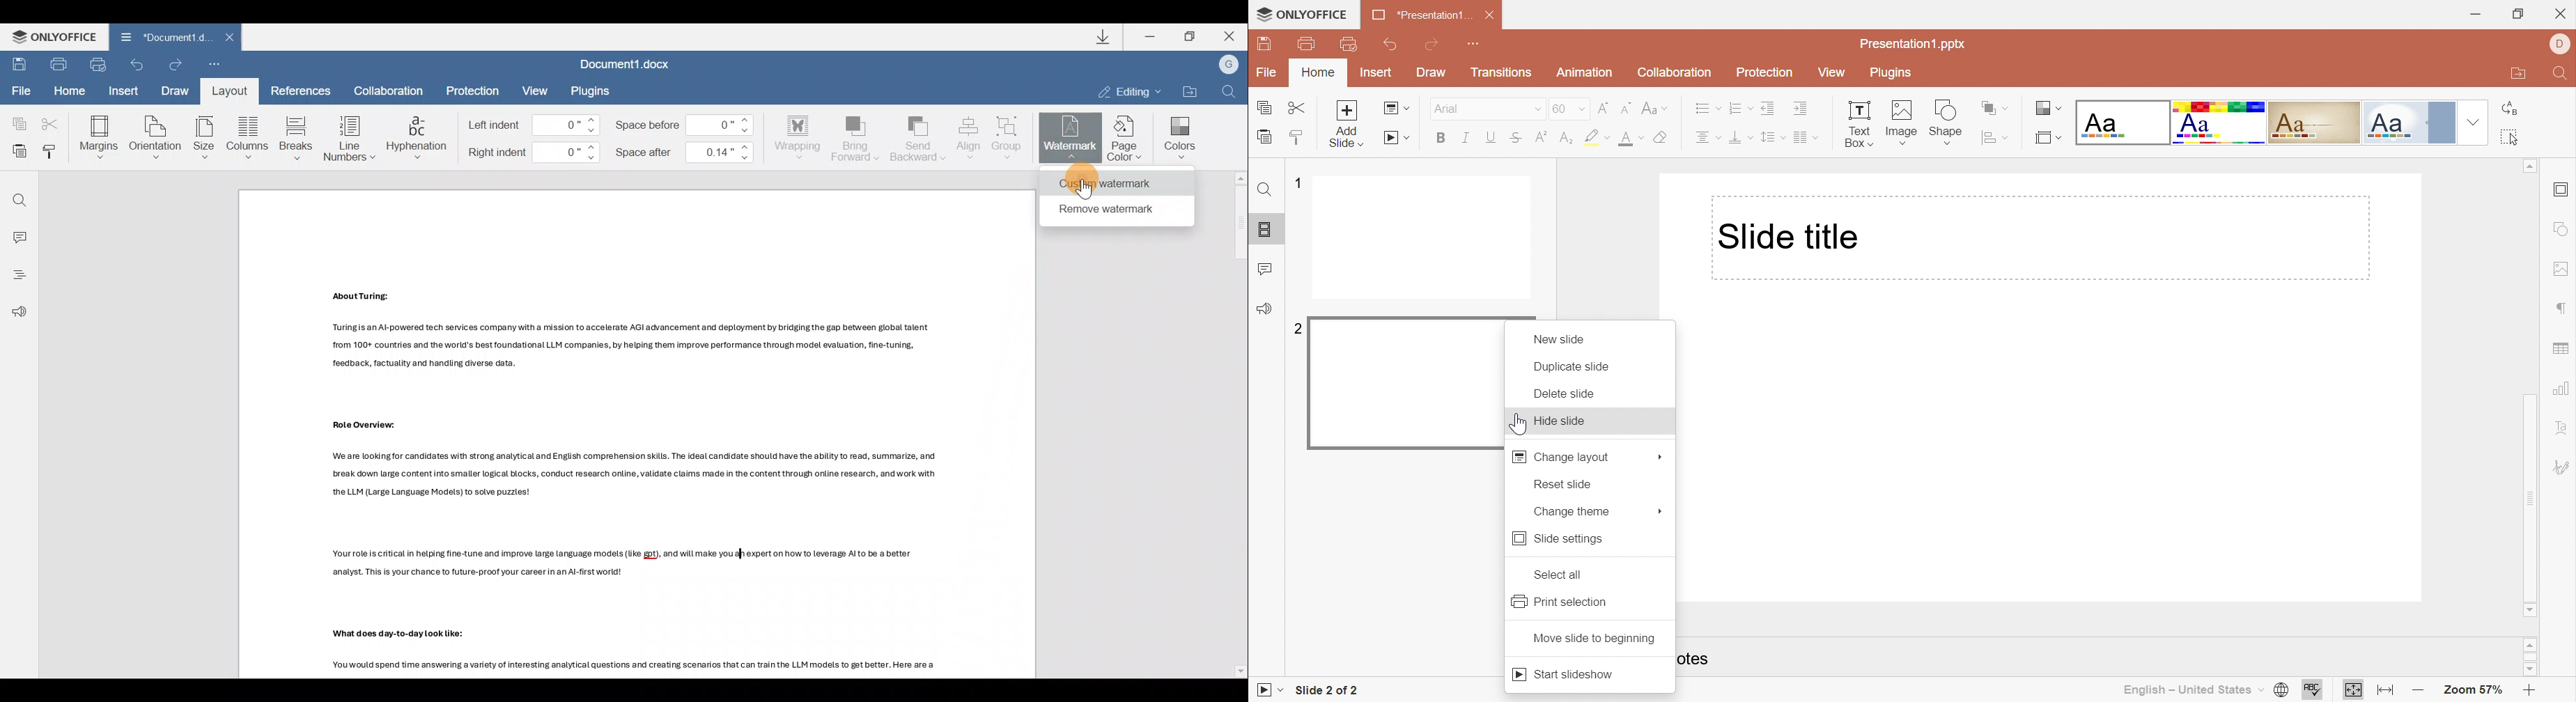 The height and width of the screenshot is (728, 2576). What do you see at coordinates (629, 64) in the screenshot?
I see `Document1.docx` at bounding box center [629, 64].